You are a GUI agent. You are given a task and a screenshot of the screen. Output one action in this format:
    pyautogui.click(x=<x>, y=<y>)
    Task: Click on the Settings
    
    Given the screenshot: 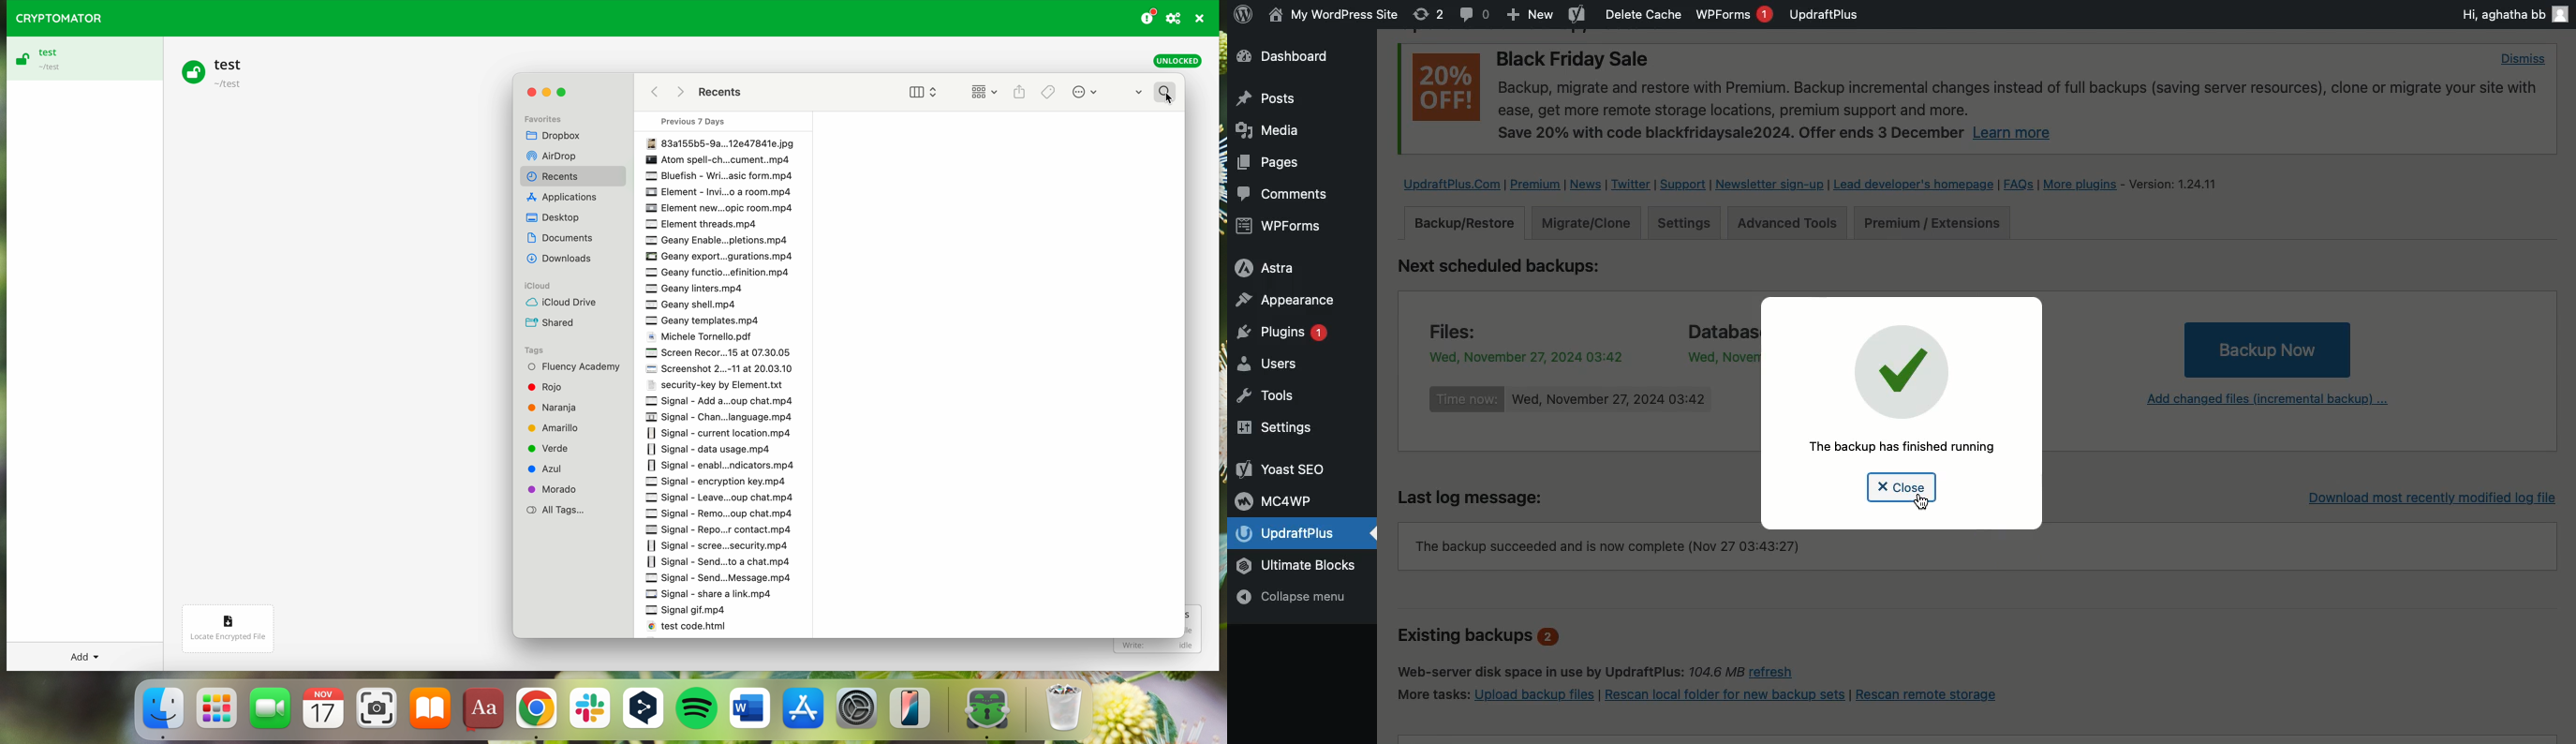 What is the action you would take?
    pyautogui.click(x=1686, y=222)
    